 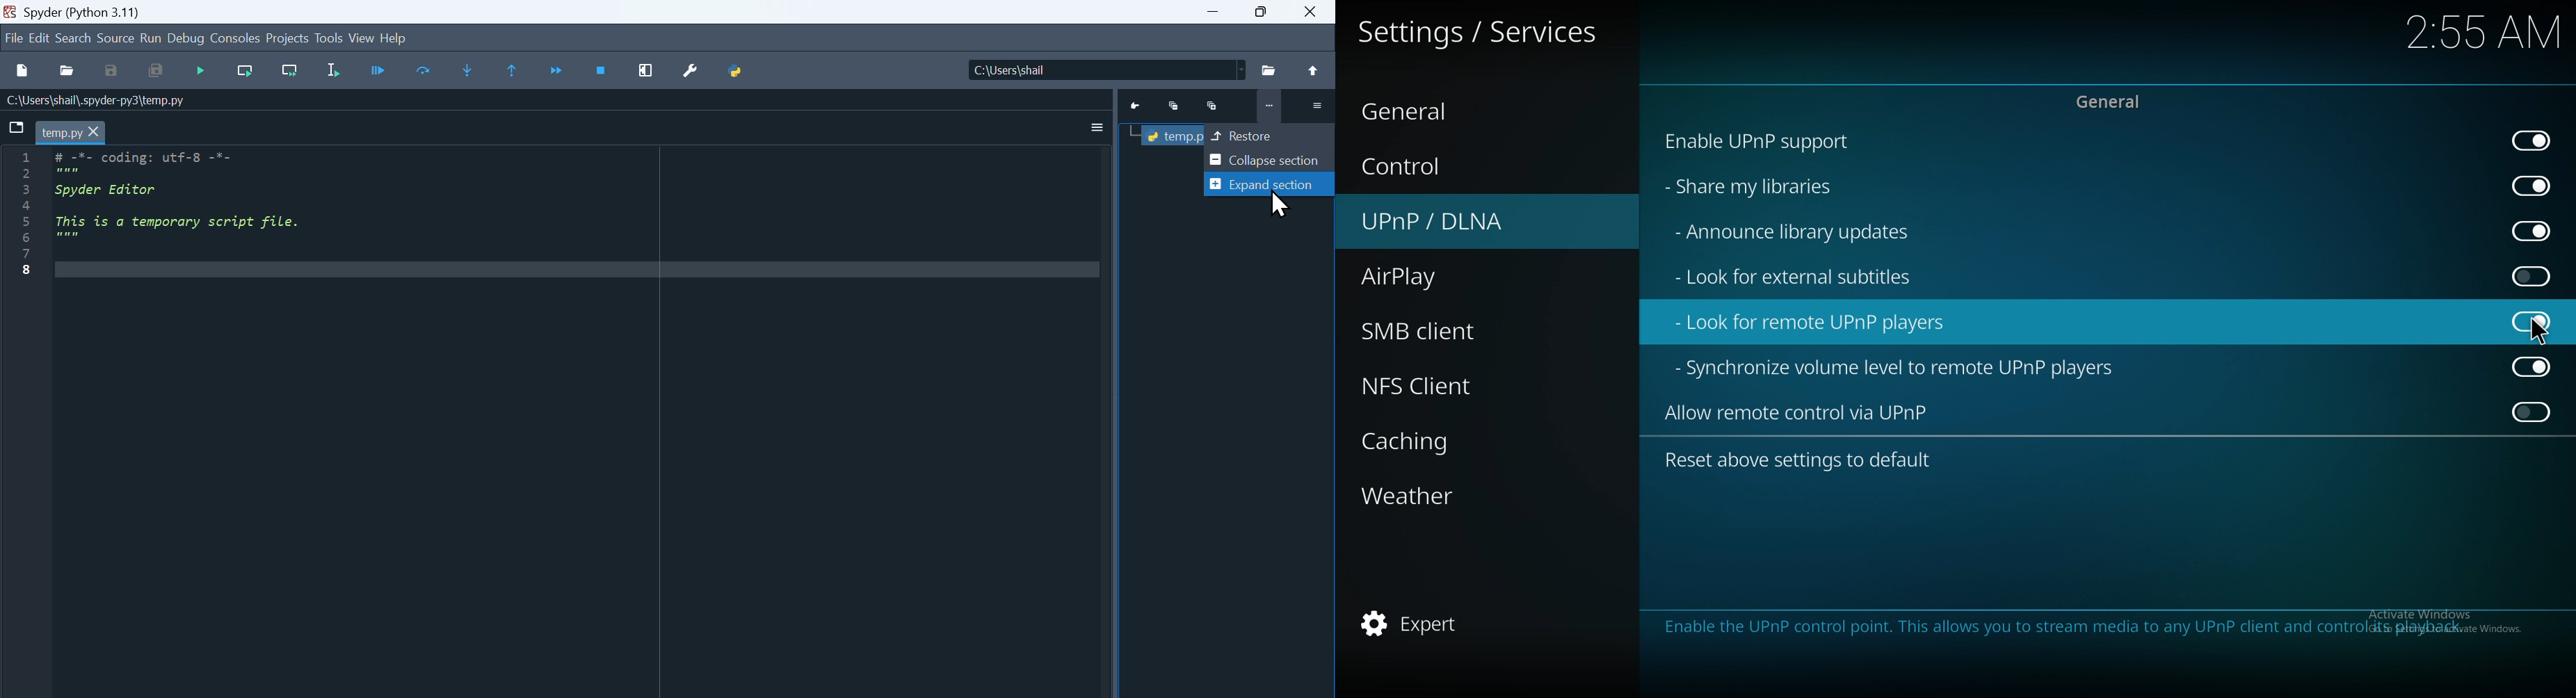 I want to click on Spyder icon, so click(x=10, y=10).